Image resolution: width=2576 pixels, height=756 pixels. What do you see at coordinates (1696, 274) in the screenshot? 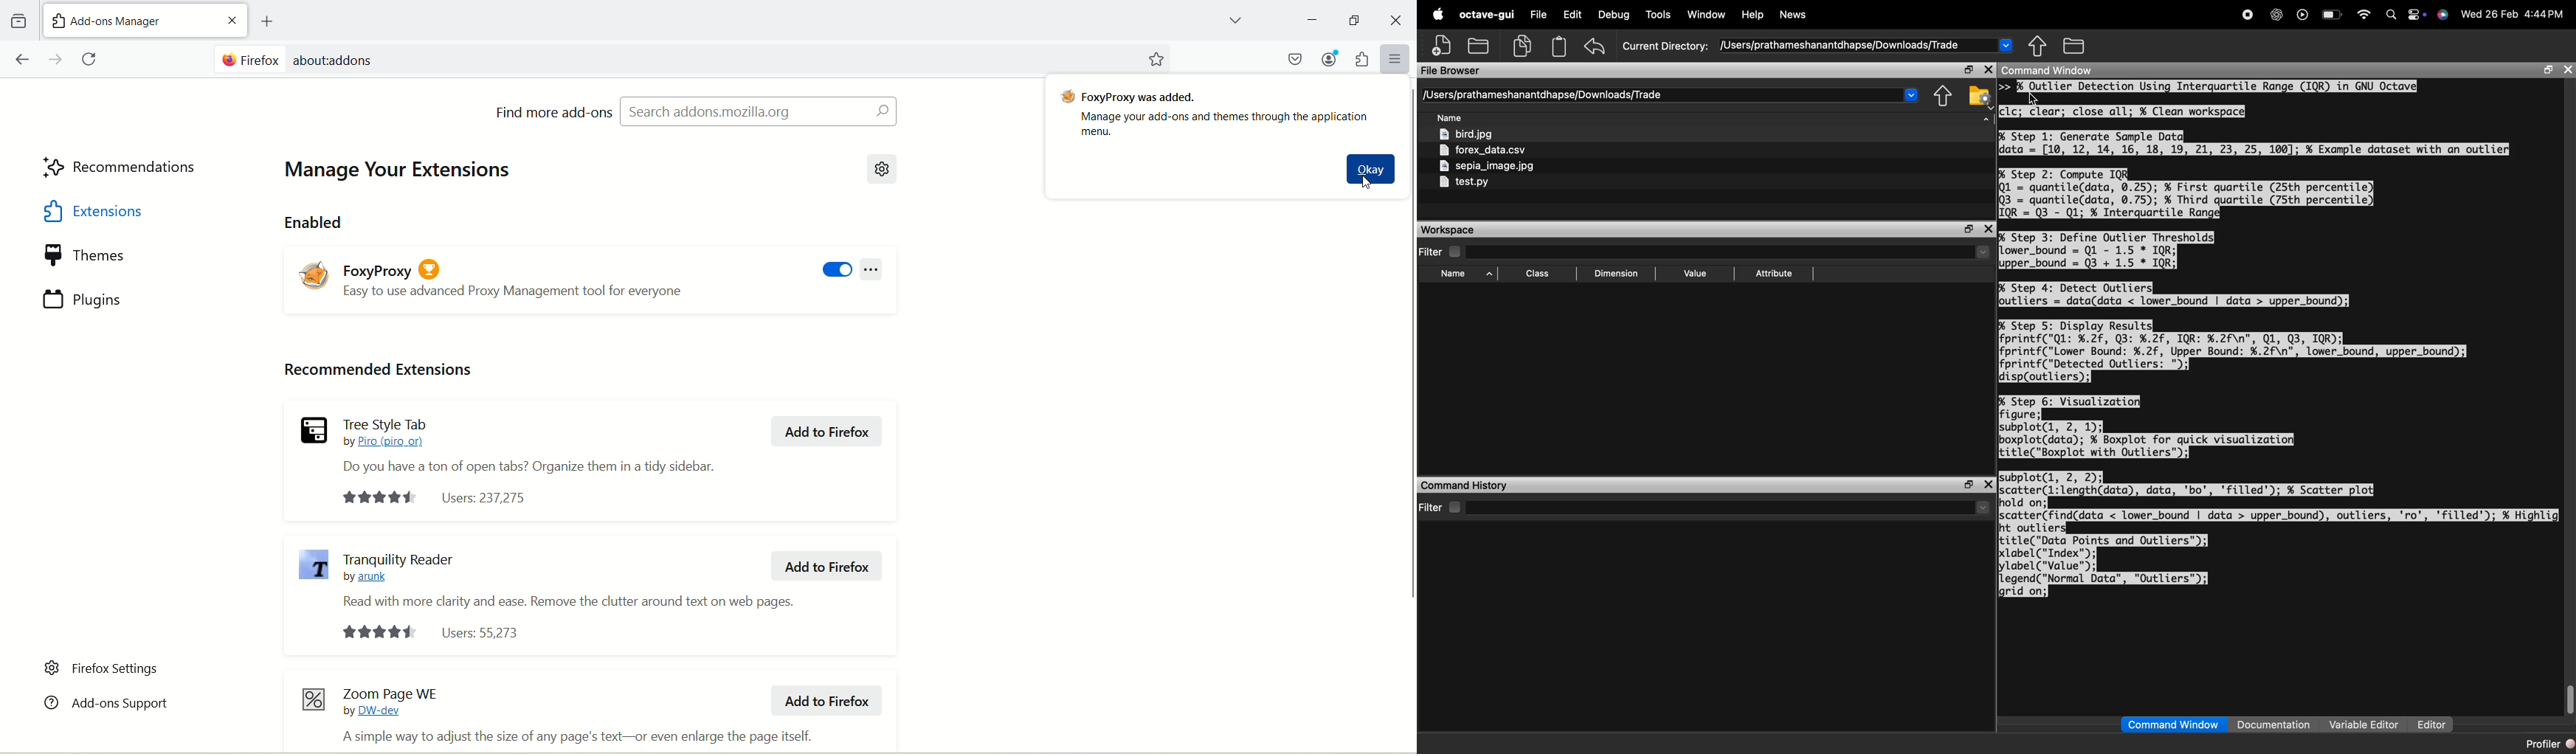
I see `Value` at bounding box center [1696, 274].